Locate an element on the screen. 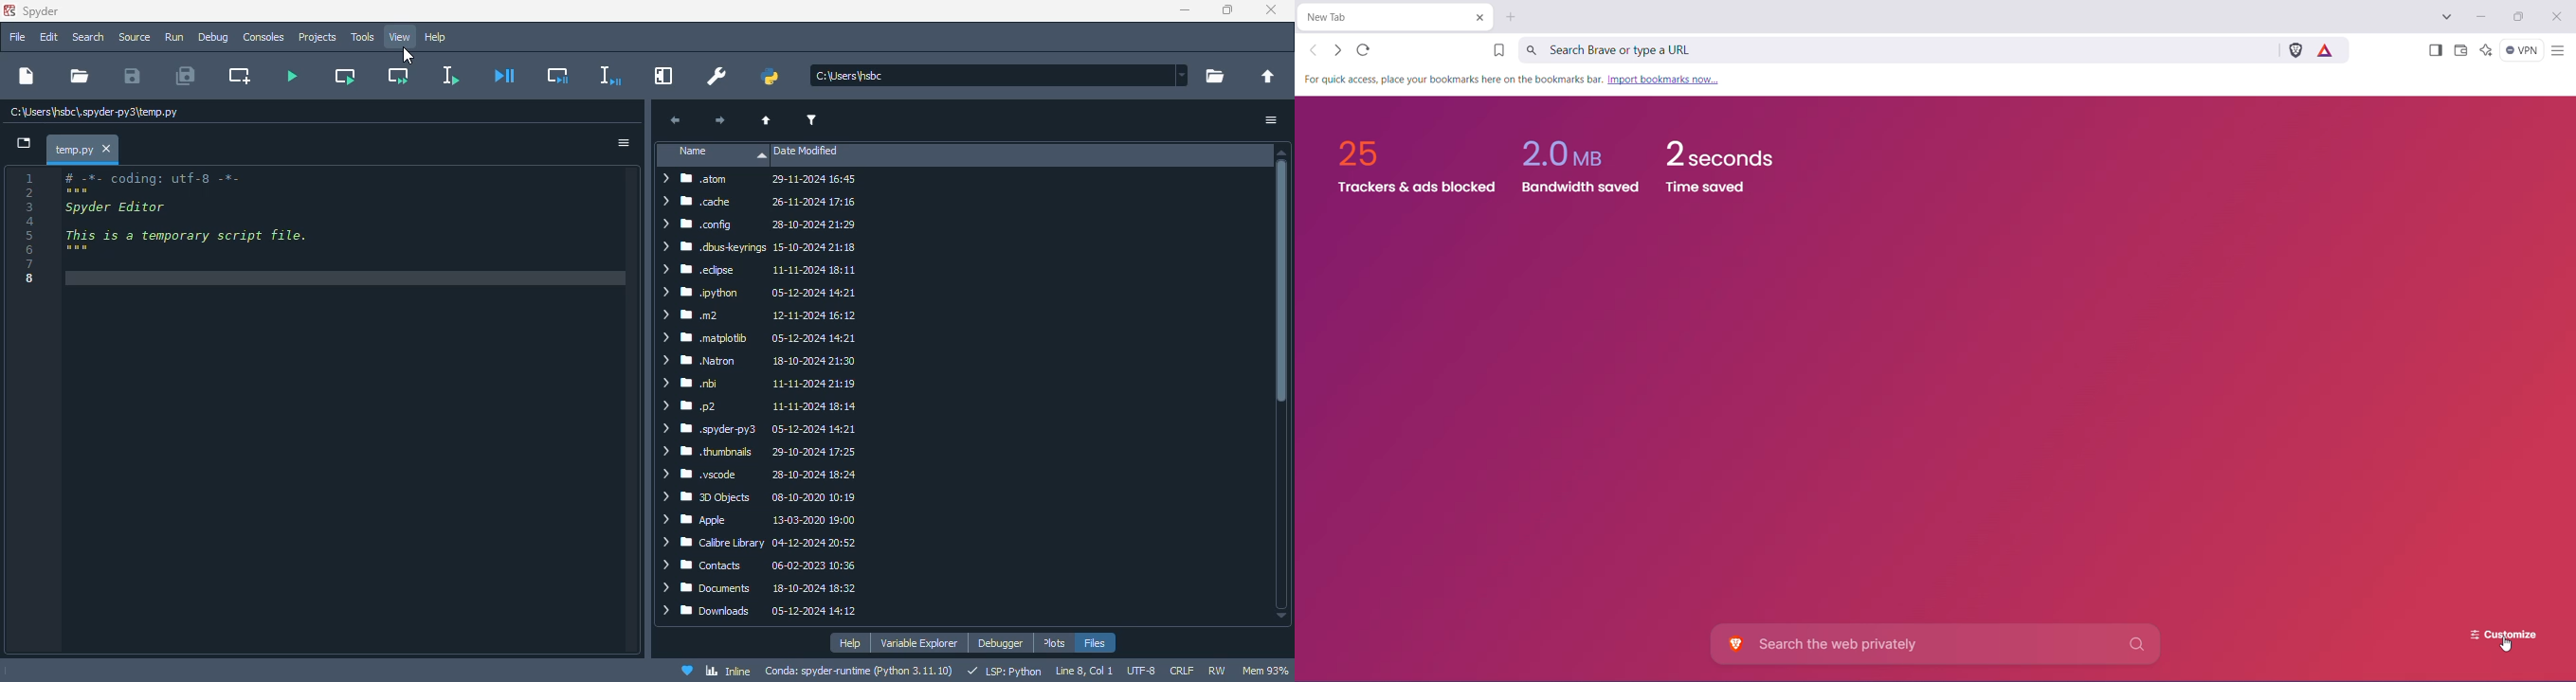 This screenshot has height=700, width=2576. .spyder-py3 is located at coordinates (762, 429).